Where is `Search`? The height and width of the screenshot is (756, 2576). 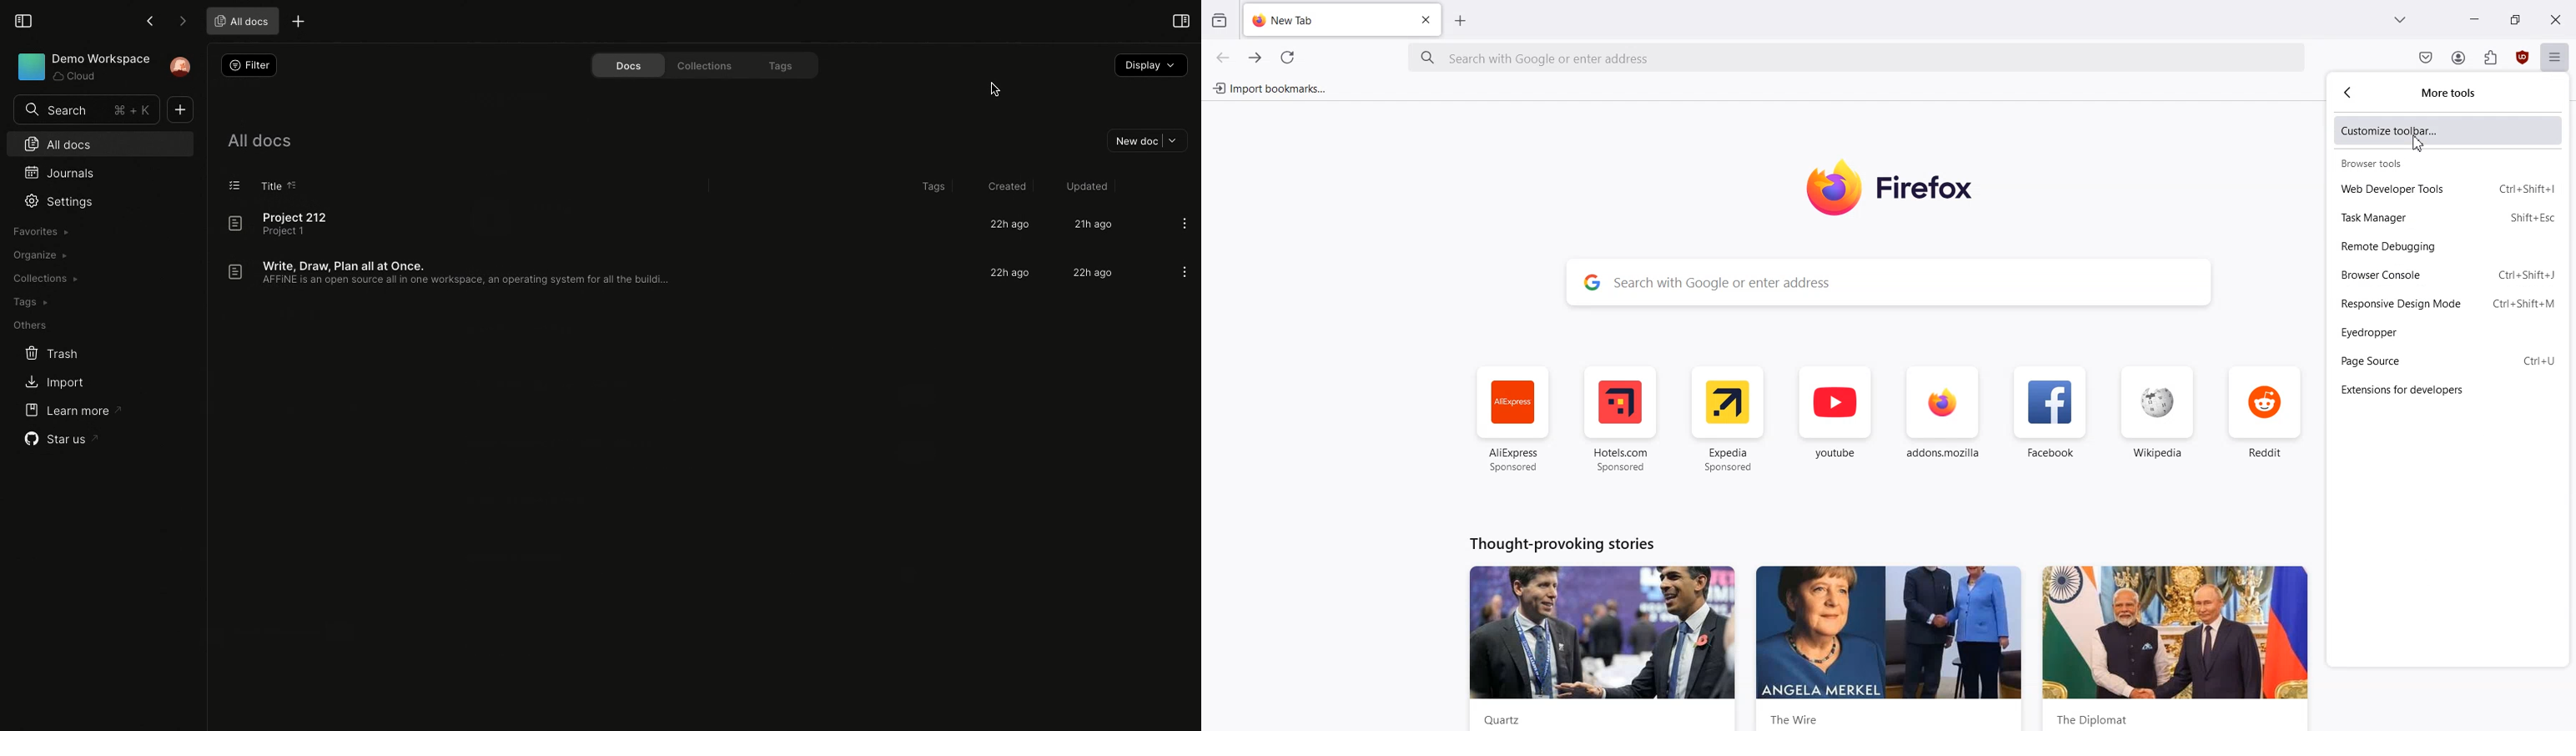
Search is located at coordinates (87, 109).